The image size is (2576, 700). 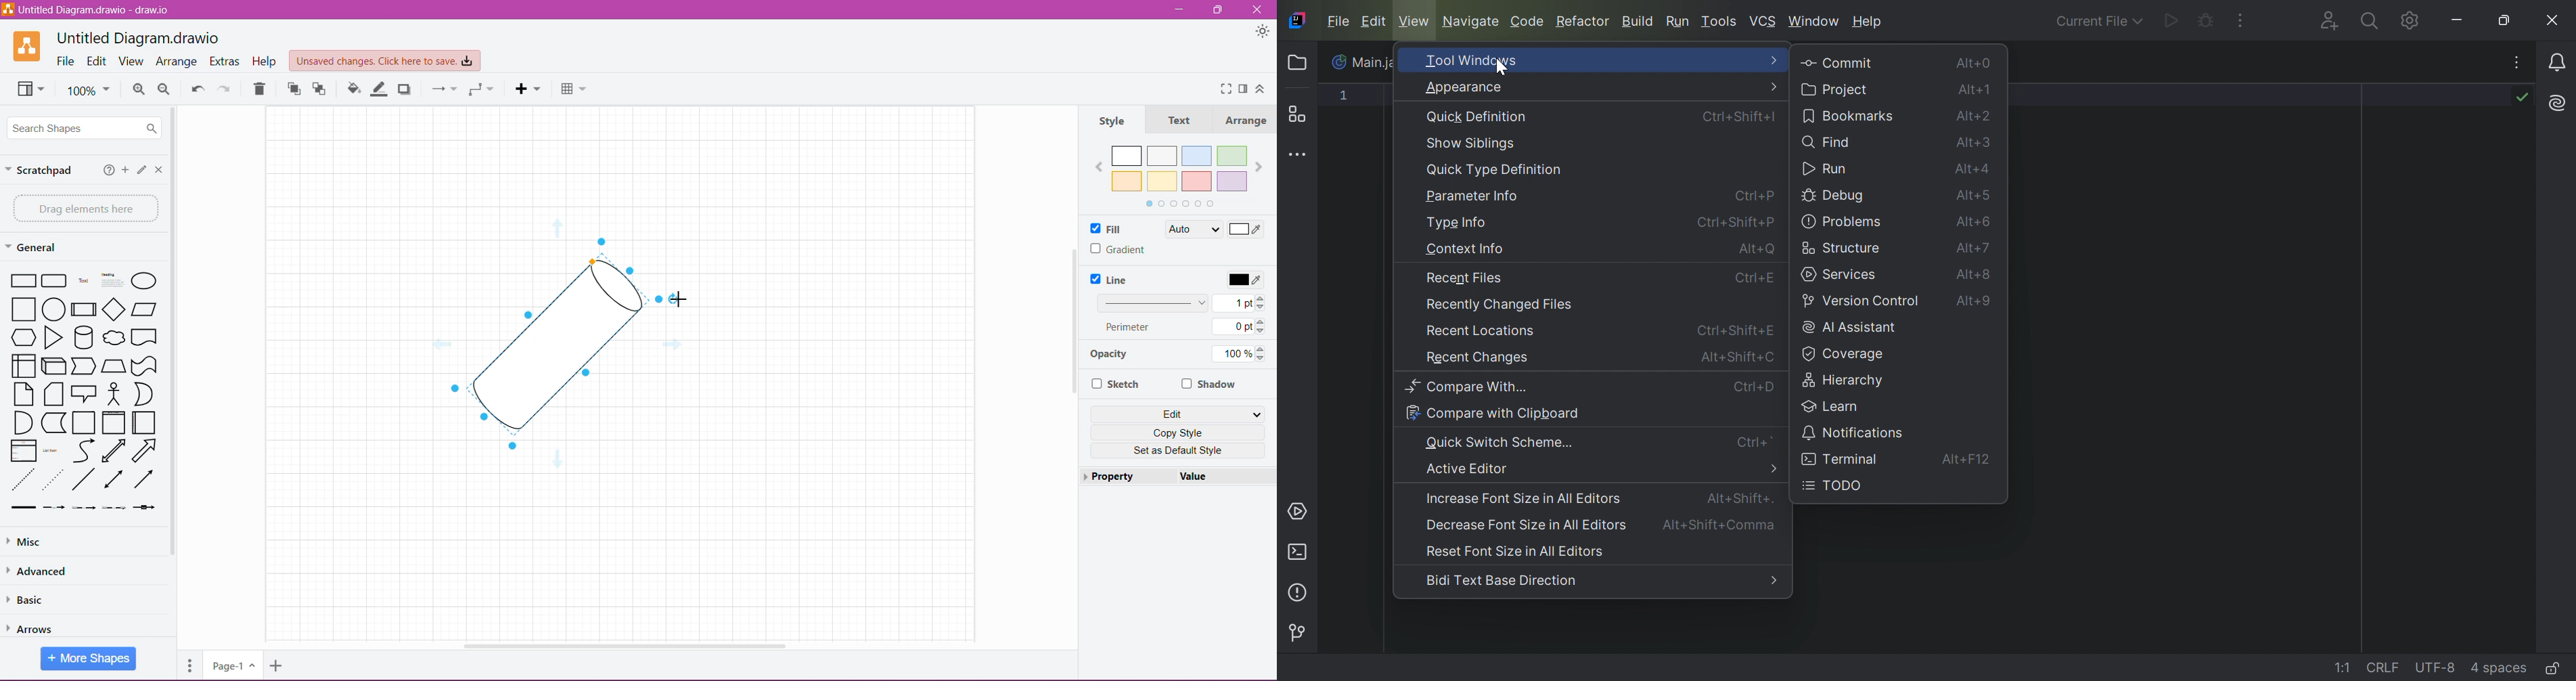 What do you see at coordinates (2096, 22) in the screenshot?
I see `Current File` at bounding box center [2096, 22].